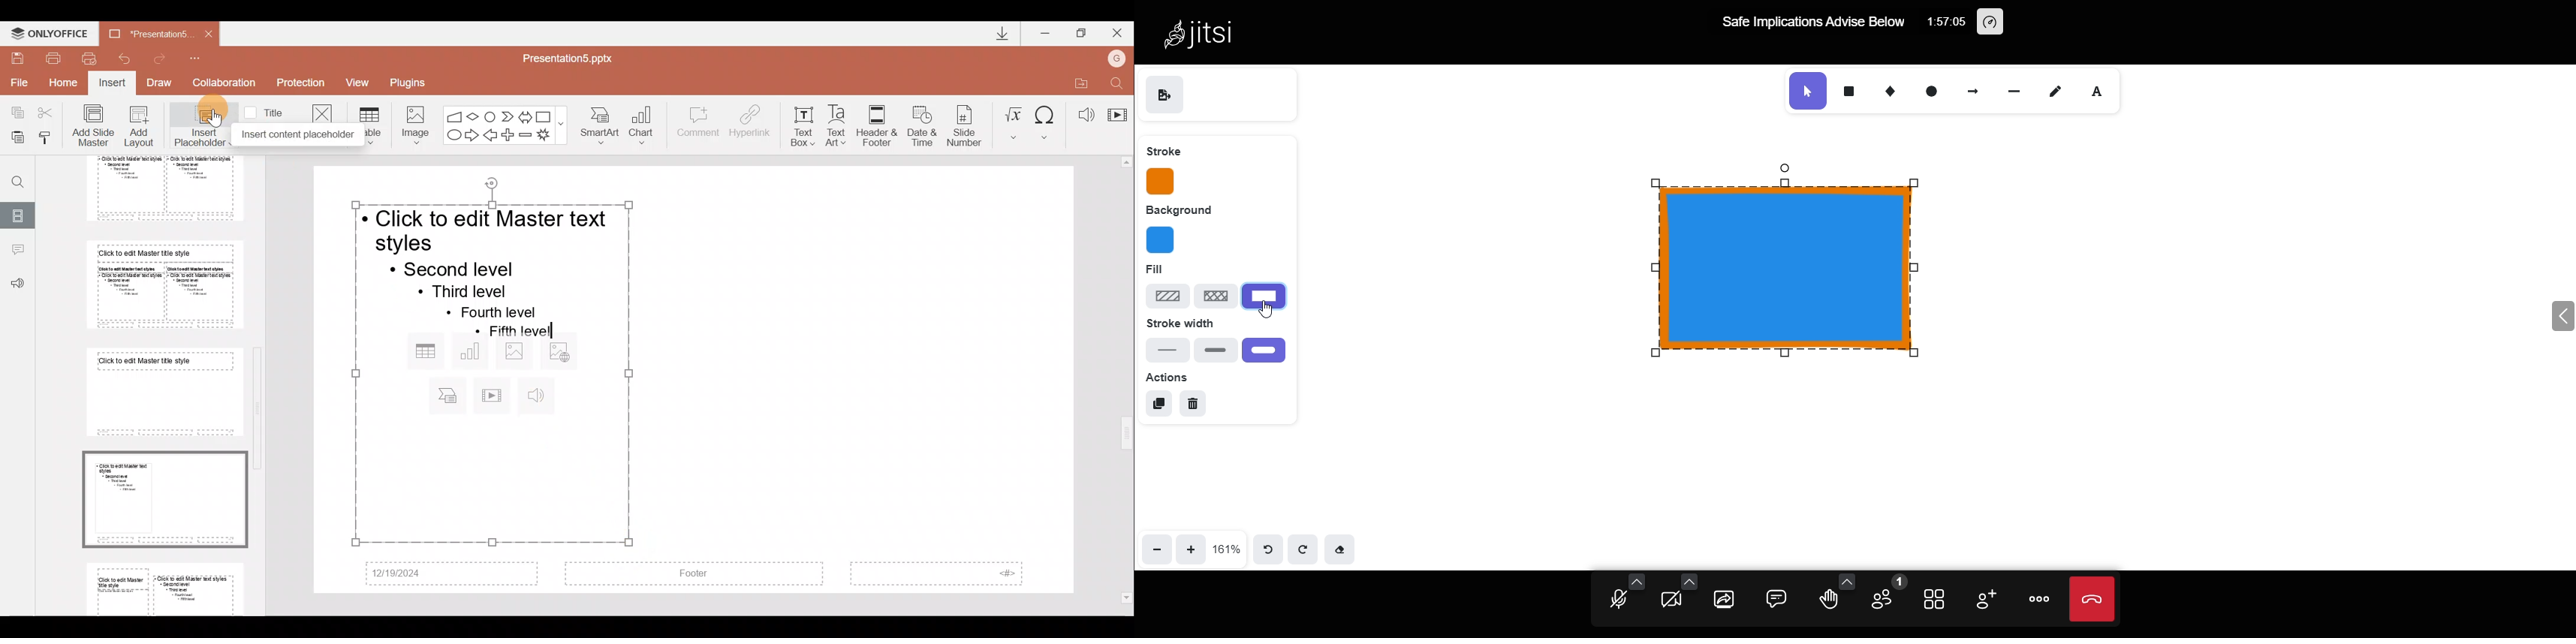 The height and width of the screenshot is (644, 2576). I want to click on end call, so click(2089, 601).